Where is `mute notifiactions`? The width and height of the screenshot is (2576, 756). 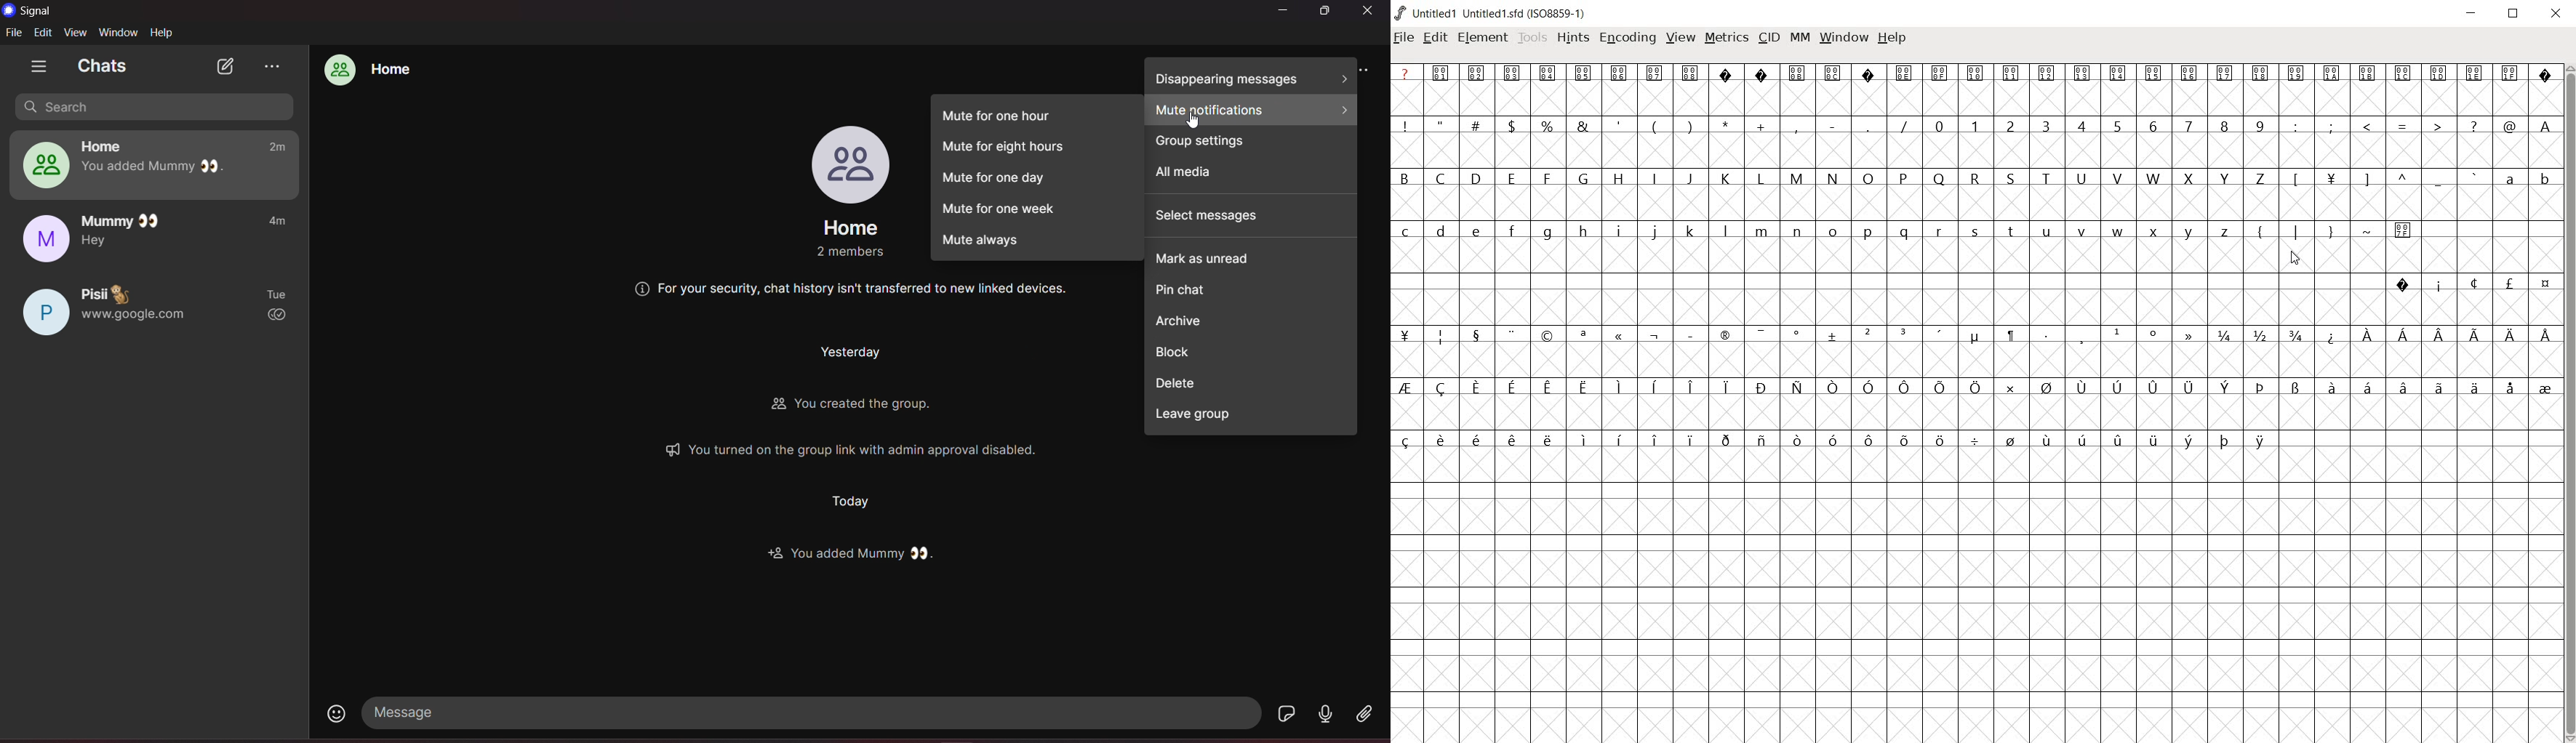 mute notifiactions is located at coordinates (1253, 112).